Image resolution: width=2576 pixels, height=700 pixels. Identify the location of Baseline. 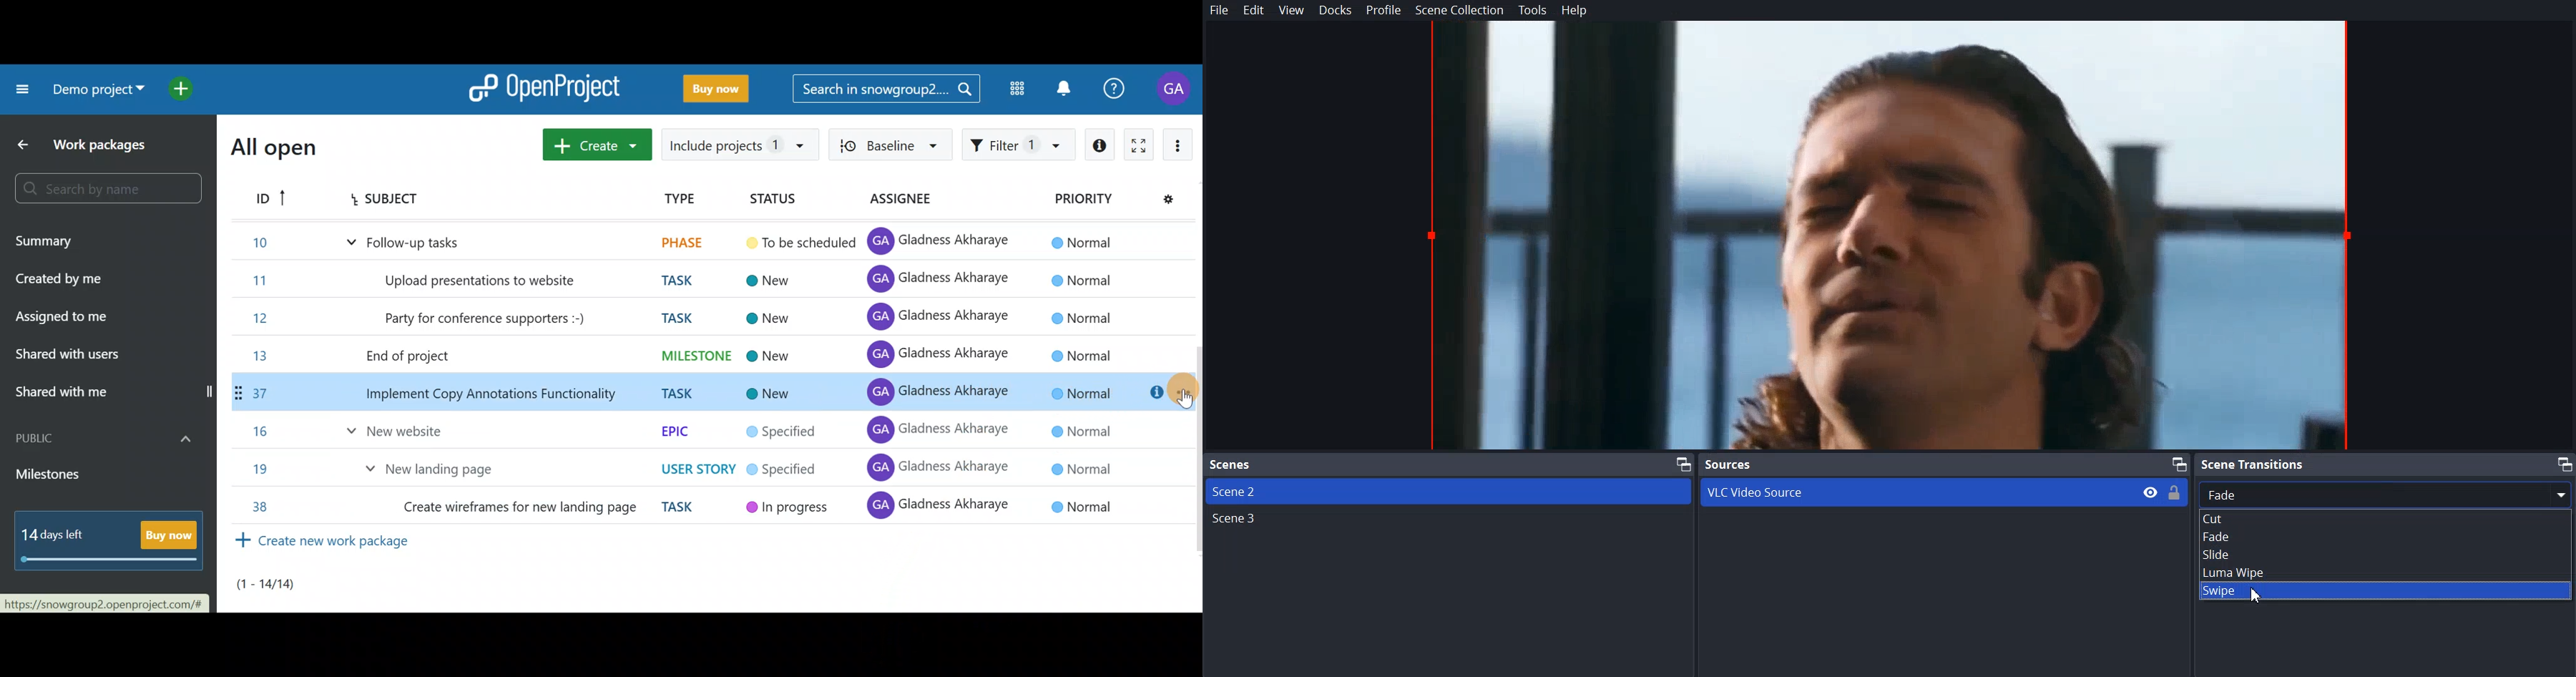
(888, 143).